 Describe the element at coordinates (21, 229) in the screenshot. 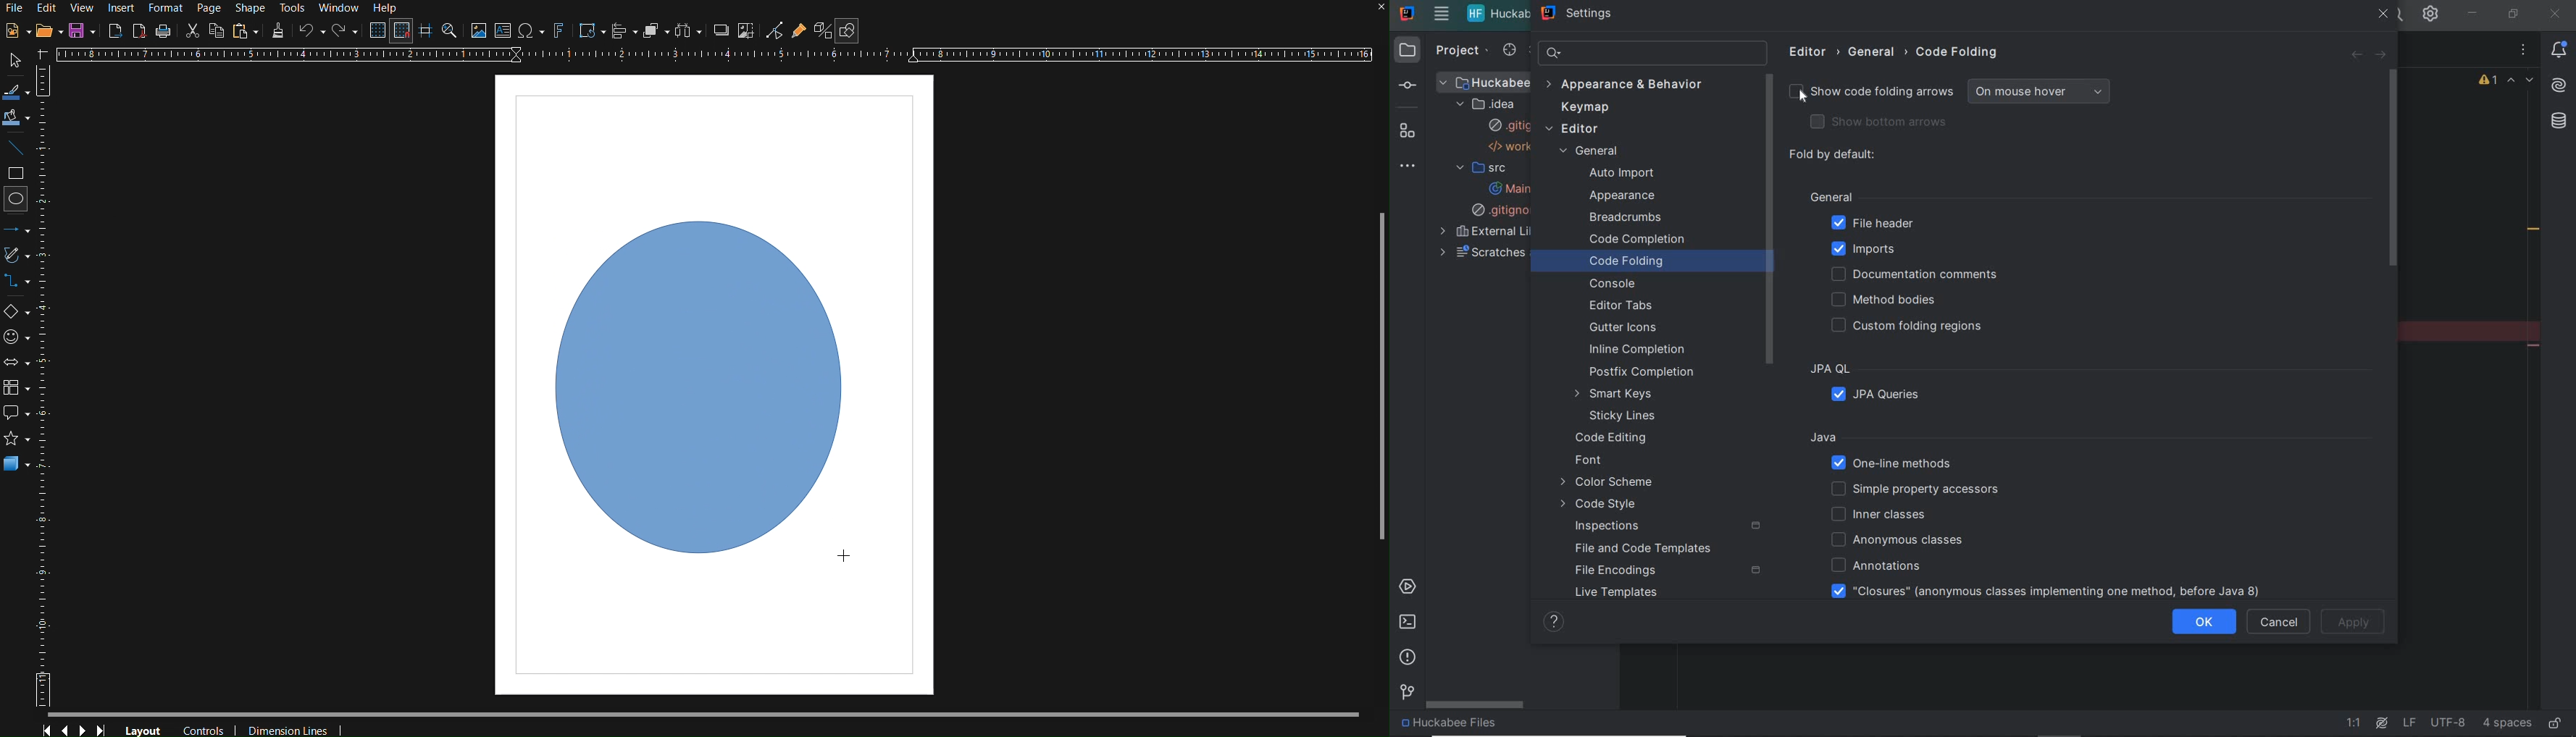

I see `Lines and Arrows` at that location.